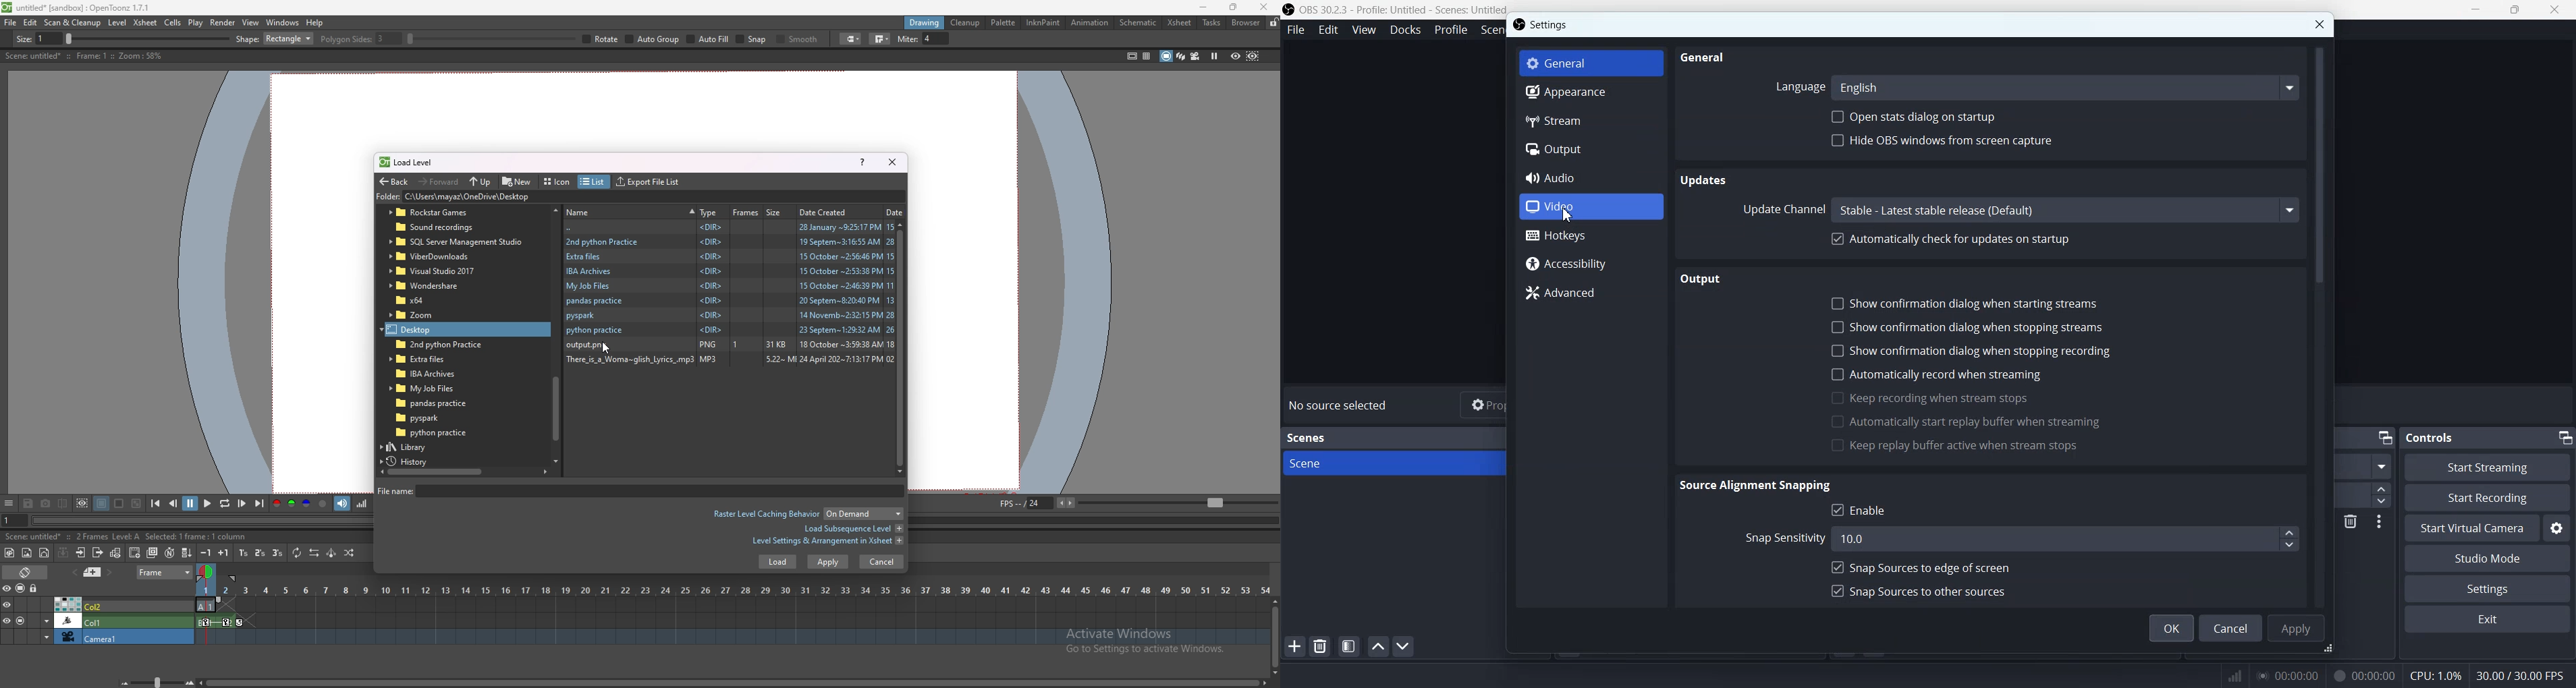 This screenshot has width=2576, height=700. Describe the element at coordinates (870, 39) in the screenshot. I see `rotate` at that location.